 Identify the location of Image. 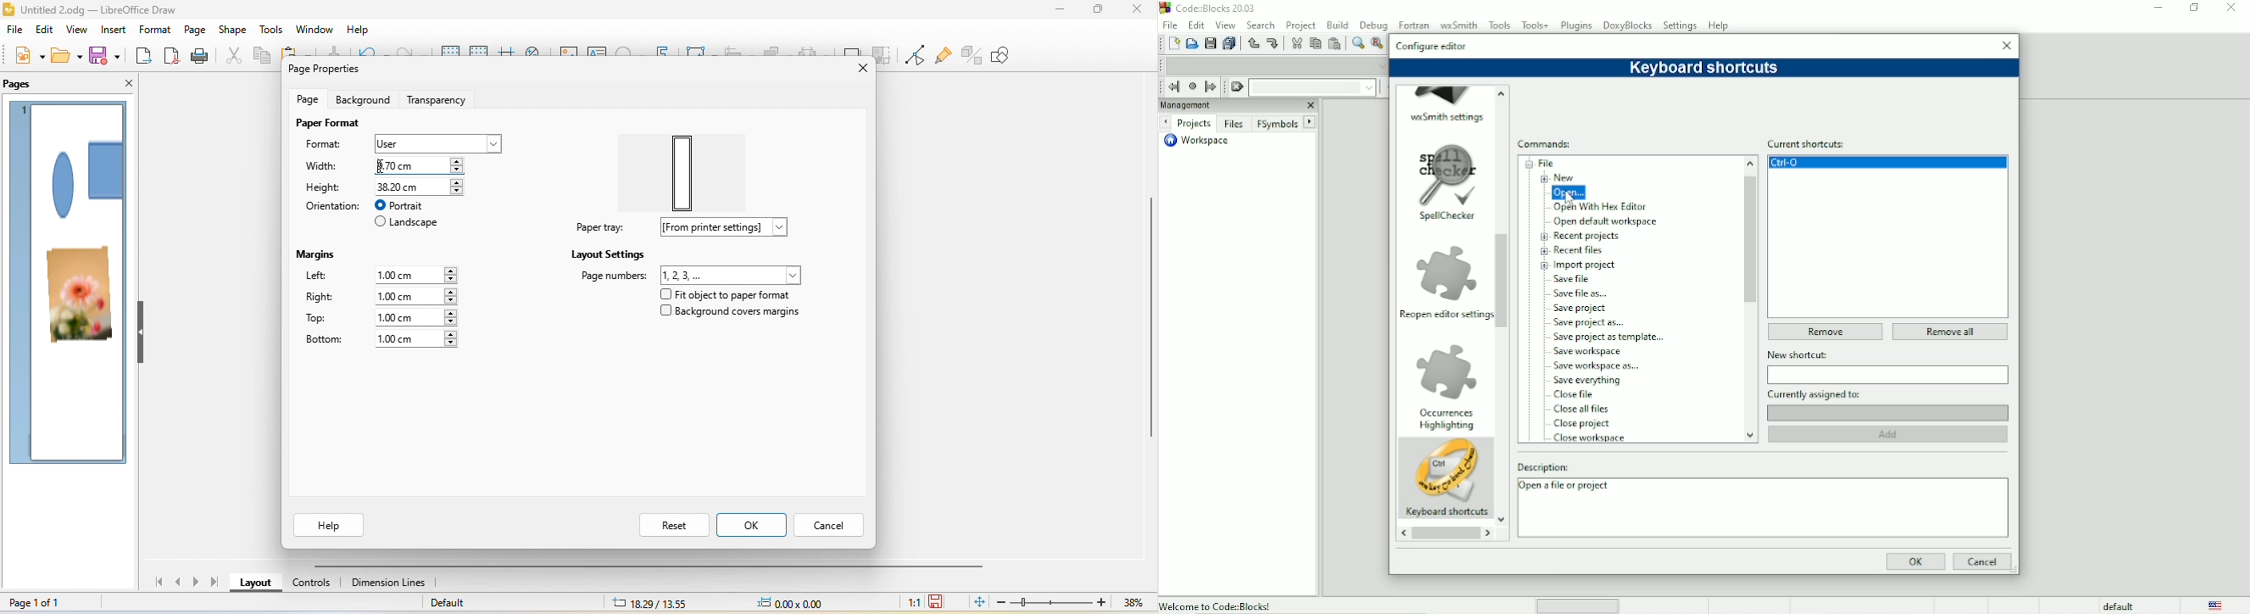
(1446, 94).